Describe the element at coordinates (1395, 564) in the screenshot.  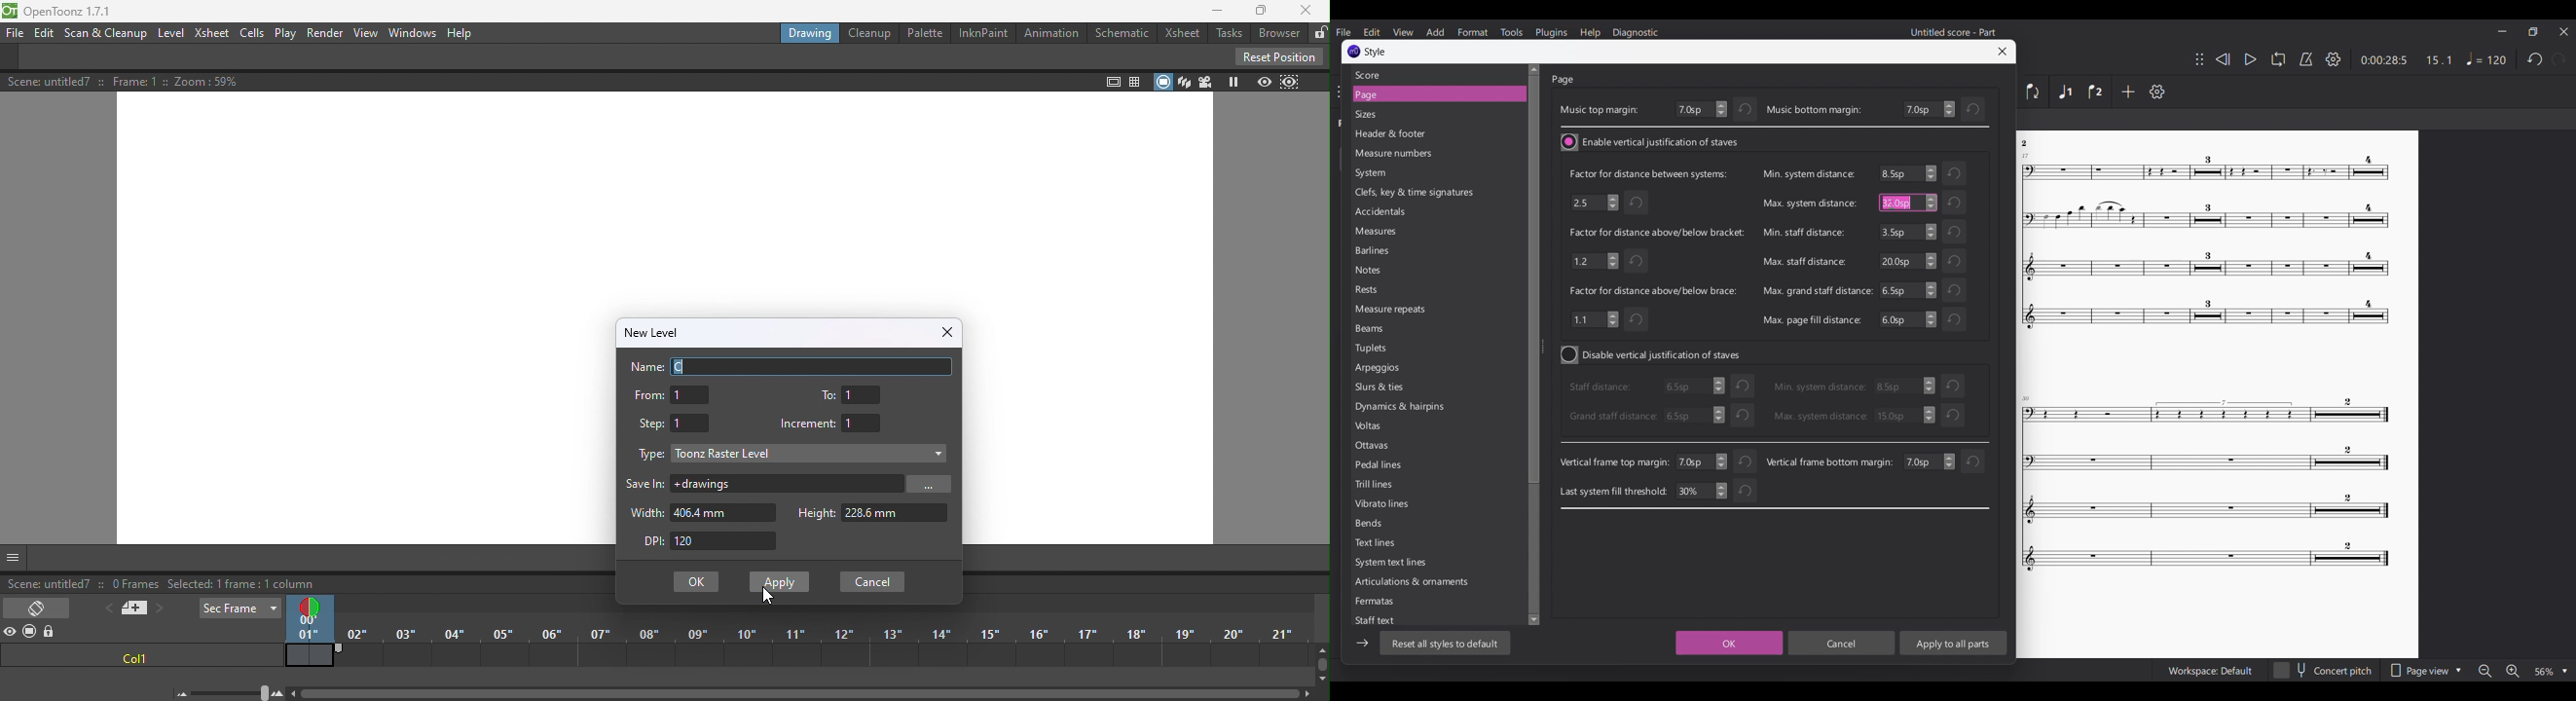
I see `System text line` at that location.